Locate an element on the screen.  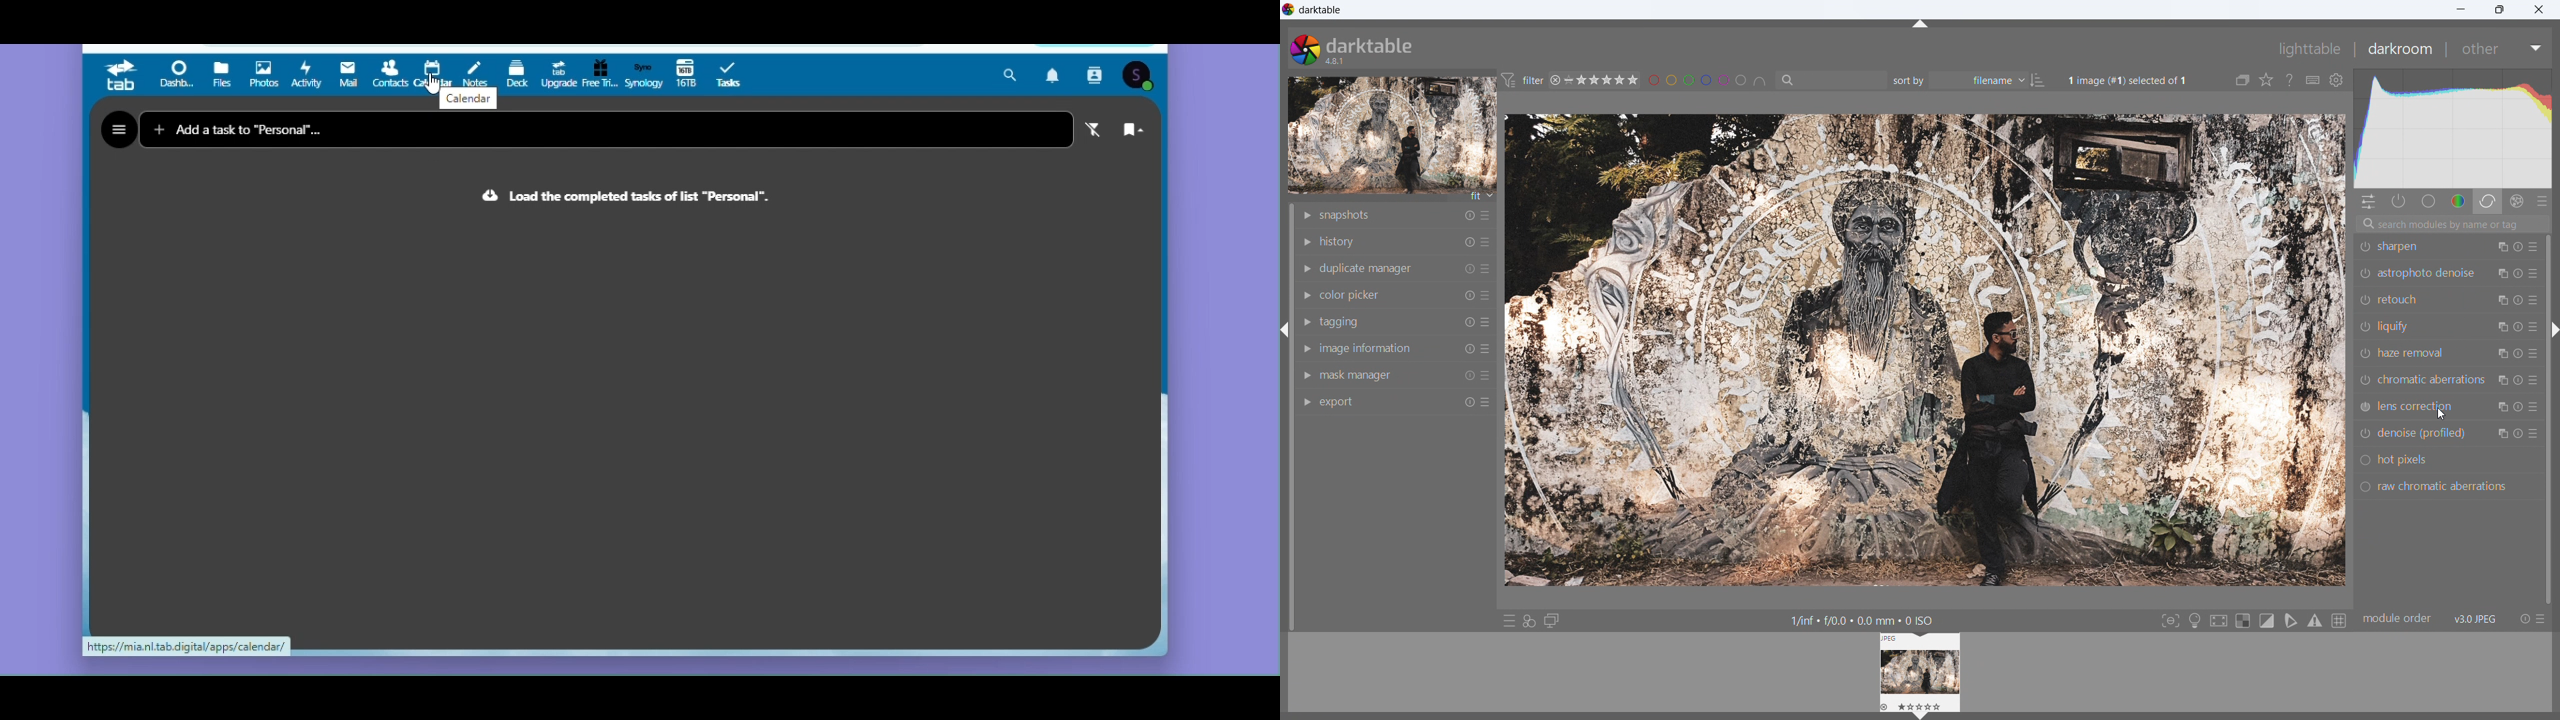
image information is located at coordinates (1367, 348).